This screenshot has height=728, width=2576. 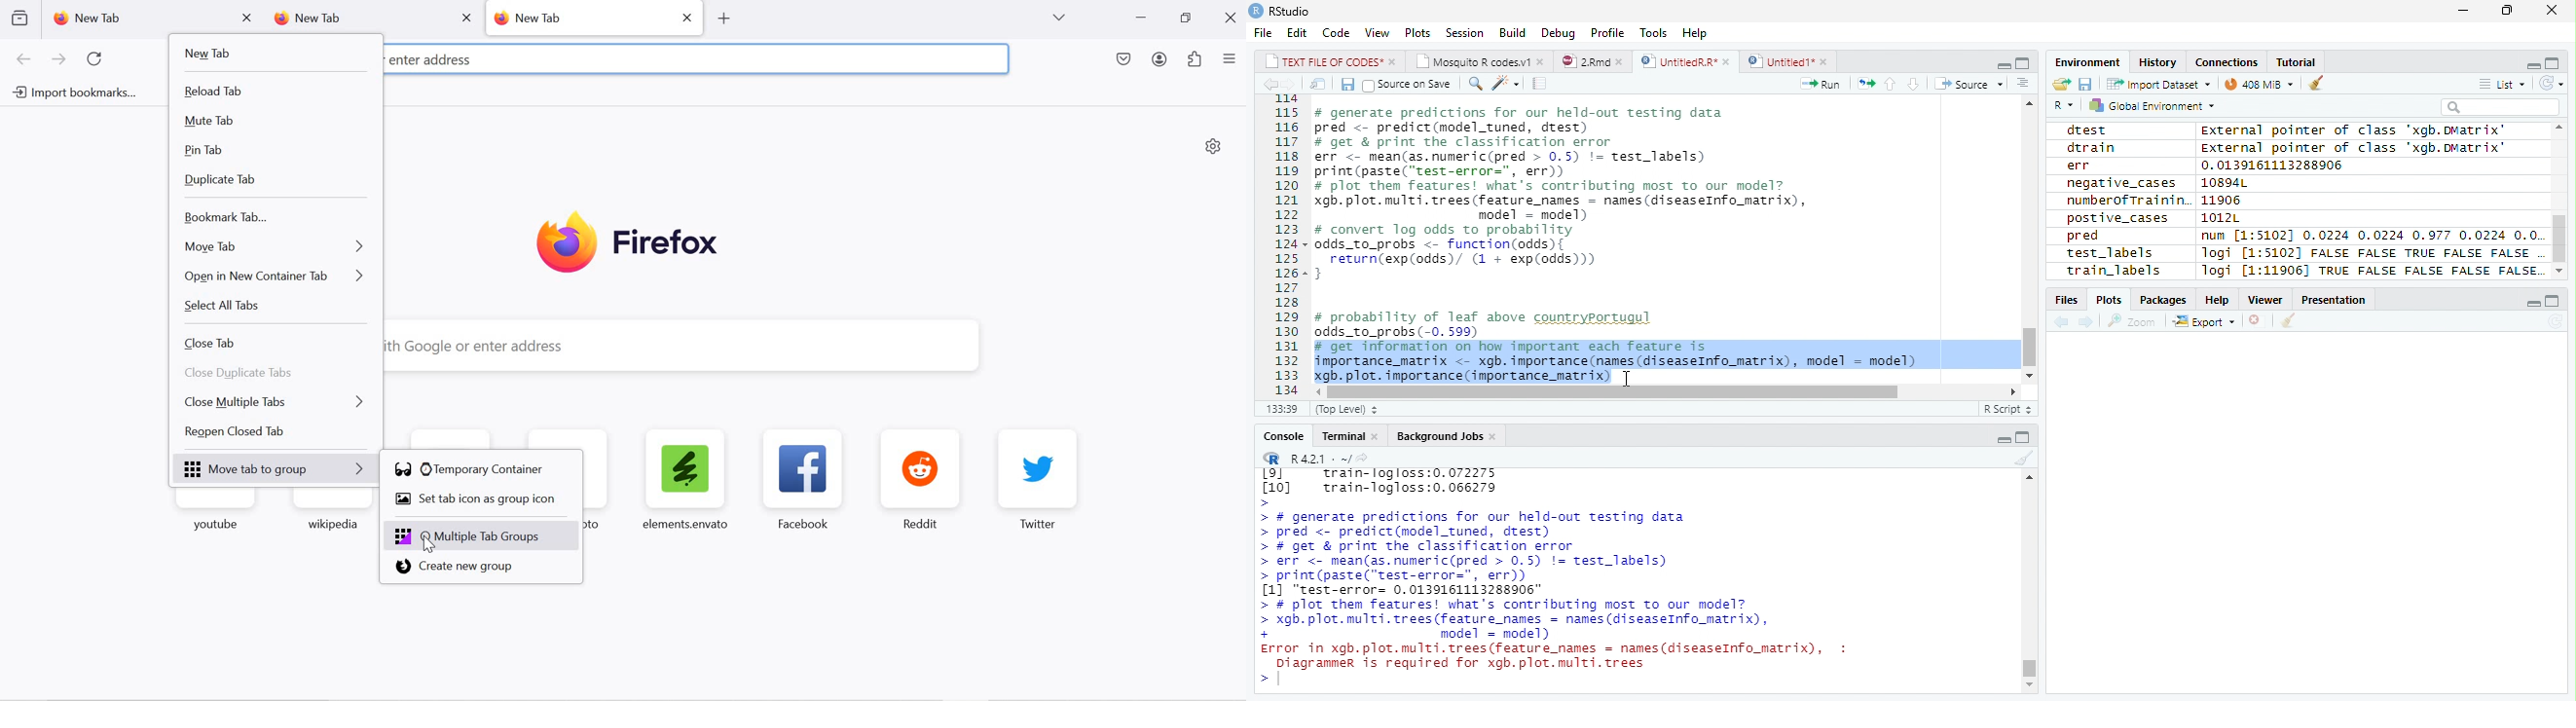 I want to click on duplicate tab, so click(x=274, y=181).